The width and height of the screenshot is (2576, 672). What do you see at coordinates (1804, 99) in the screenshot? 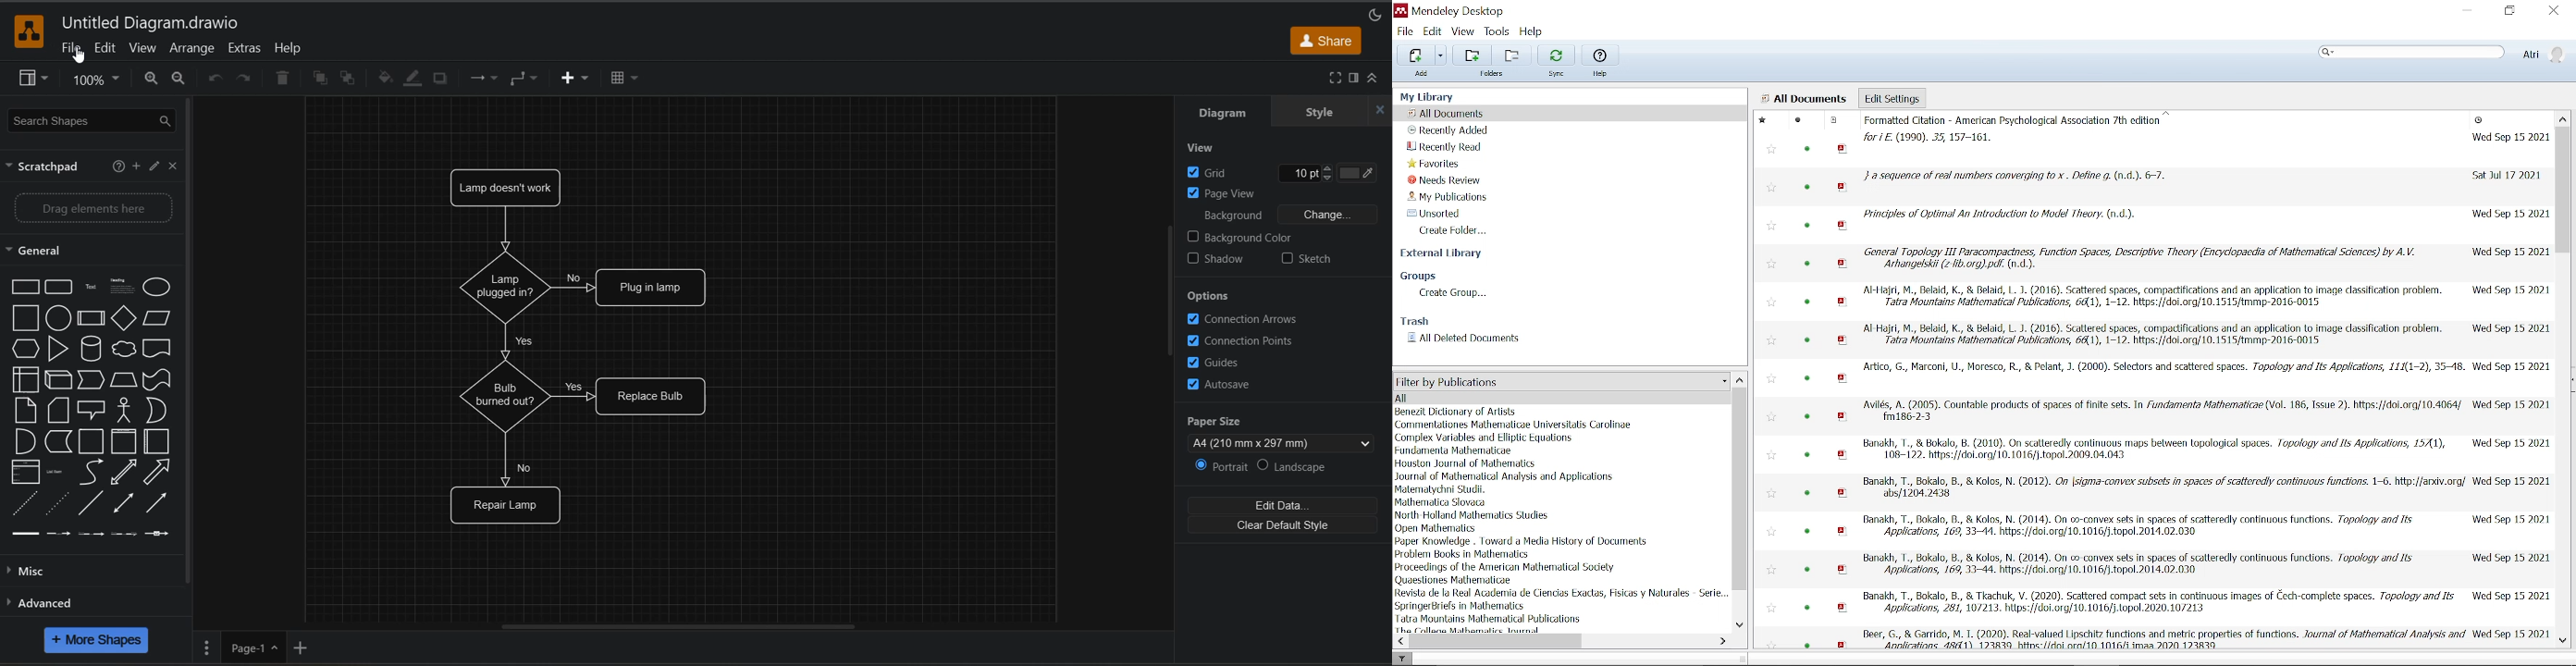
I see `All documents` at bounding box center [1804, 99].